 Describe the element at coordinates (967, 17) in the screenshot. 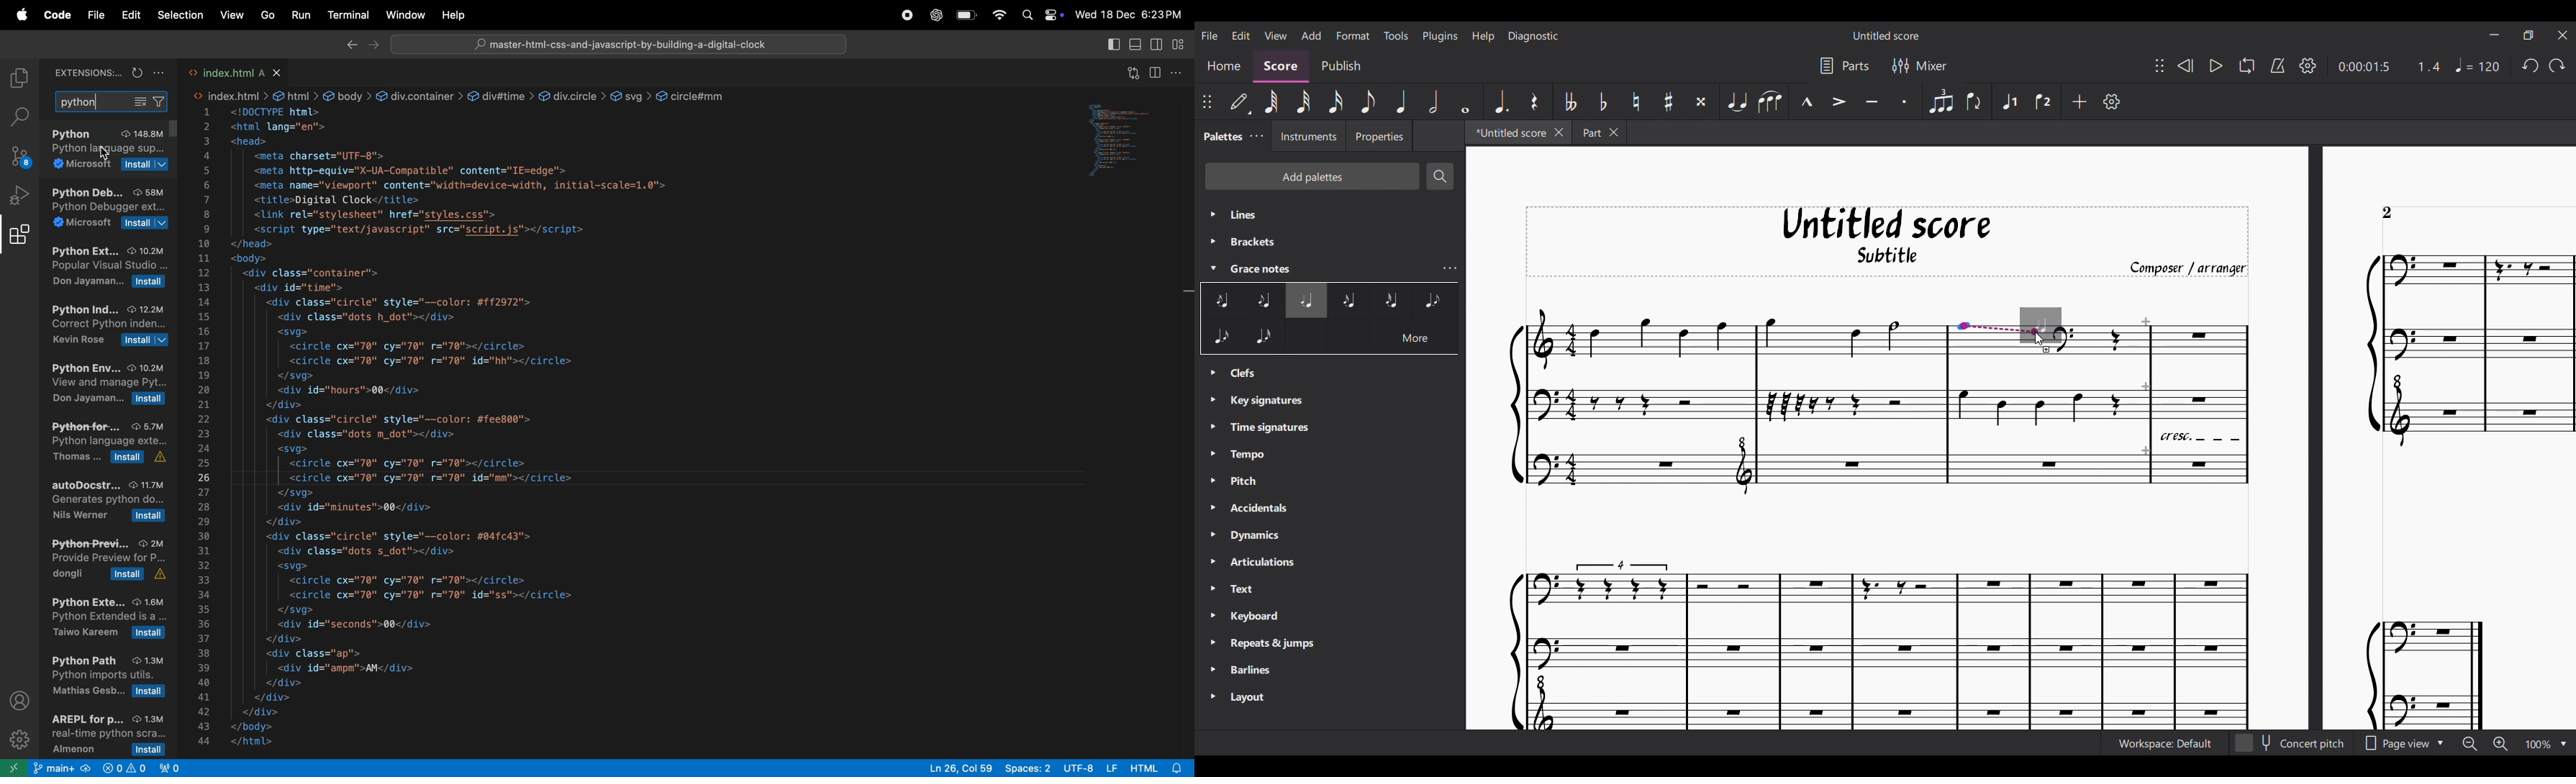

I see `battery` at that location.